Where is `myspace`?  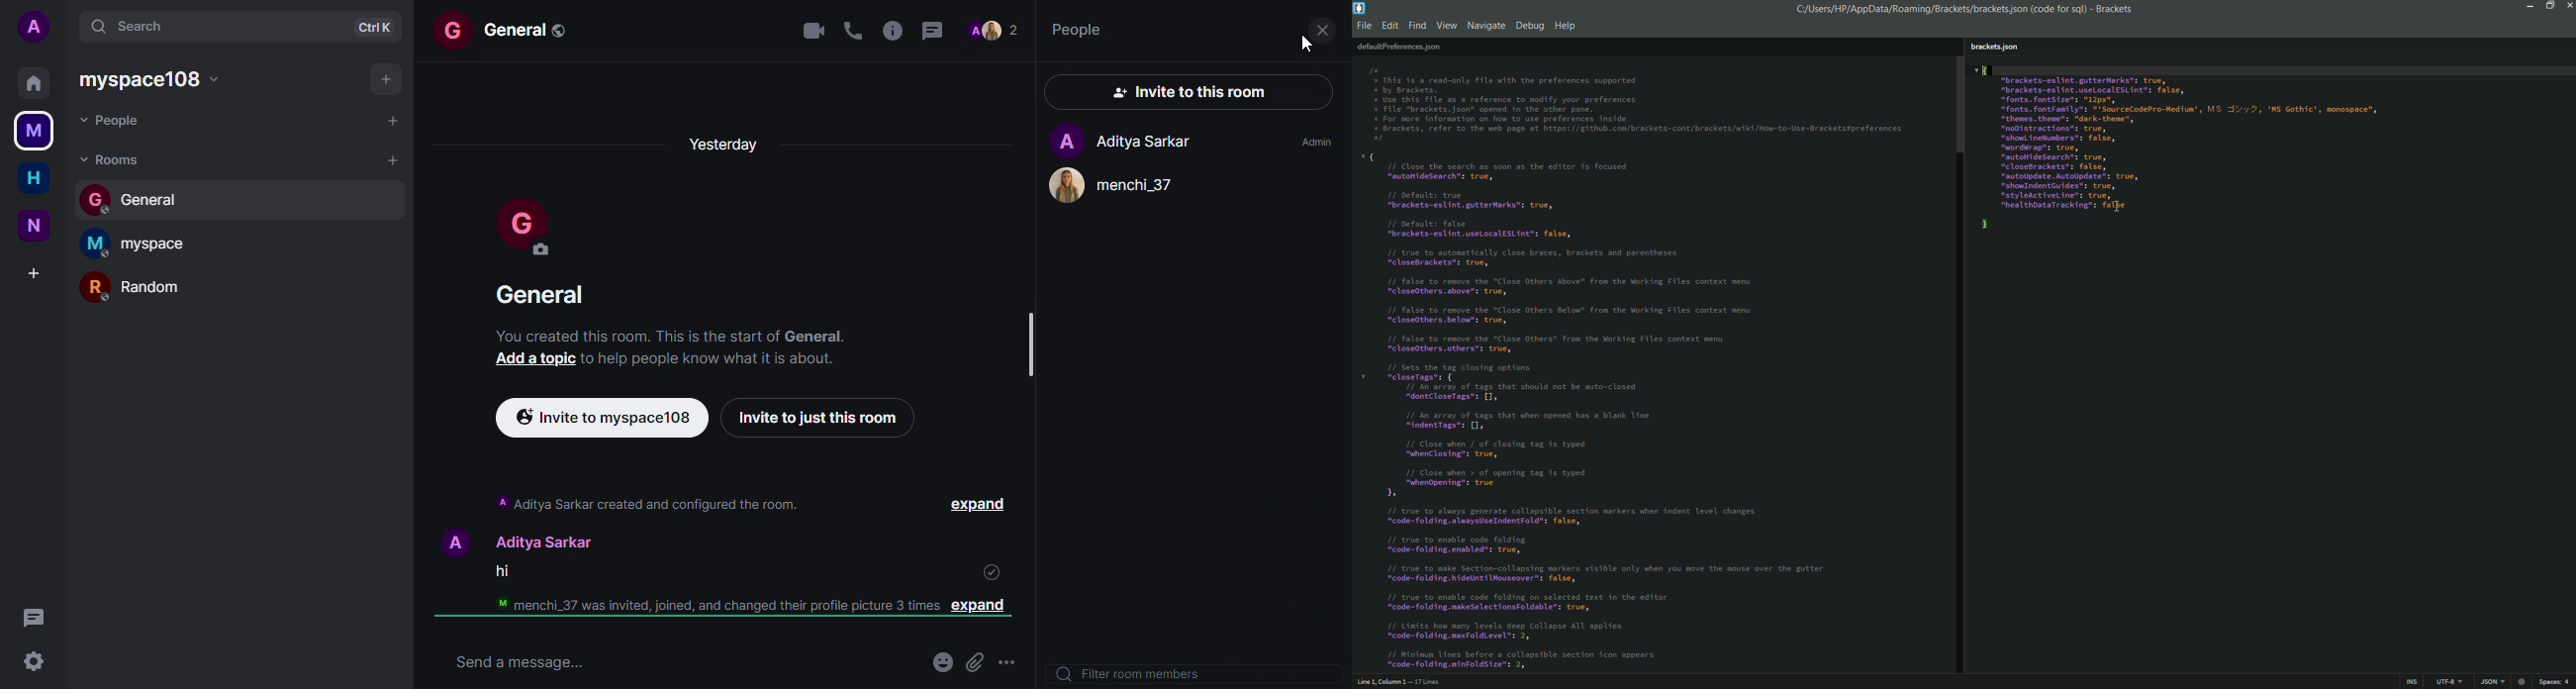 myspace is located at coordinates (35, 130).